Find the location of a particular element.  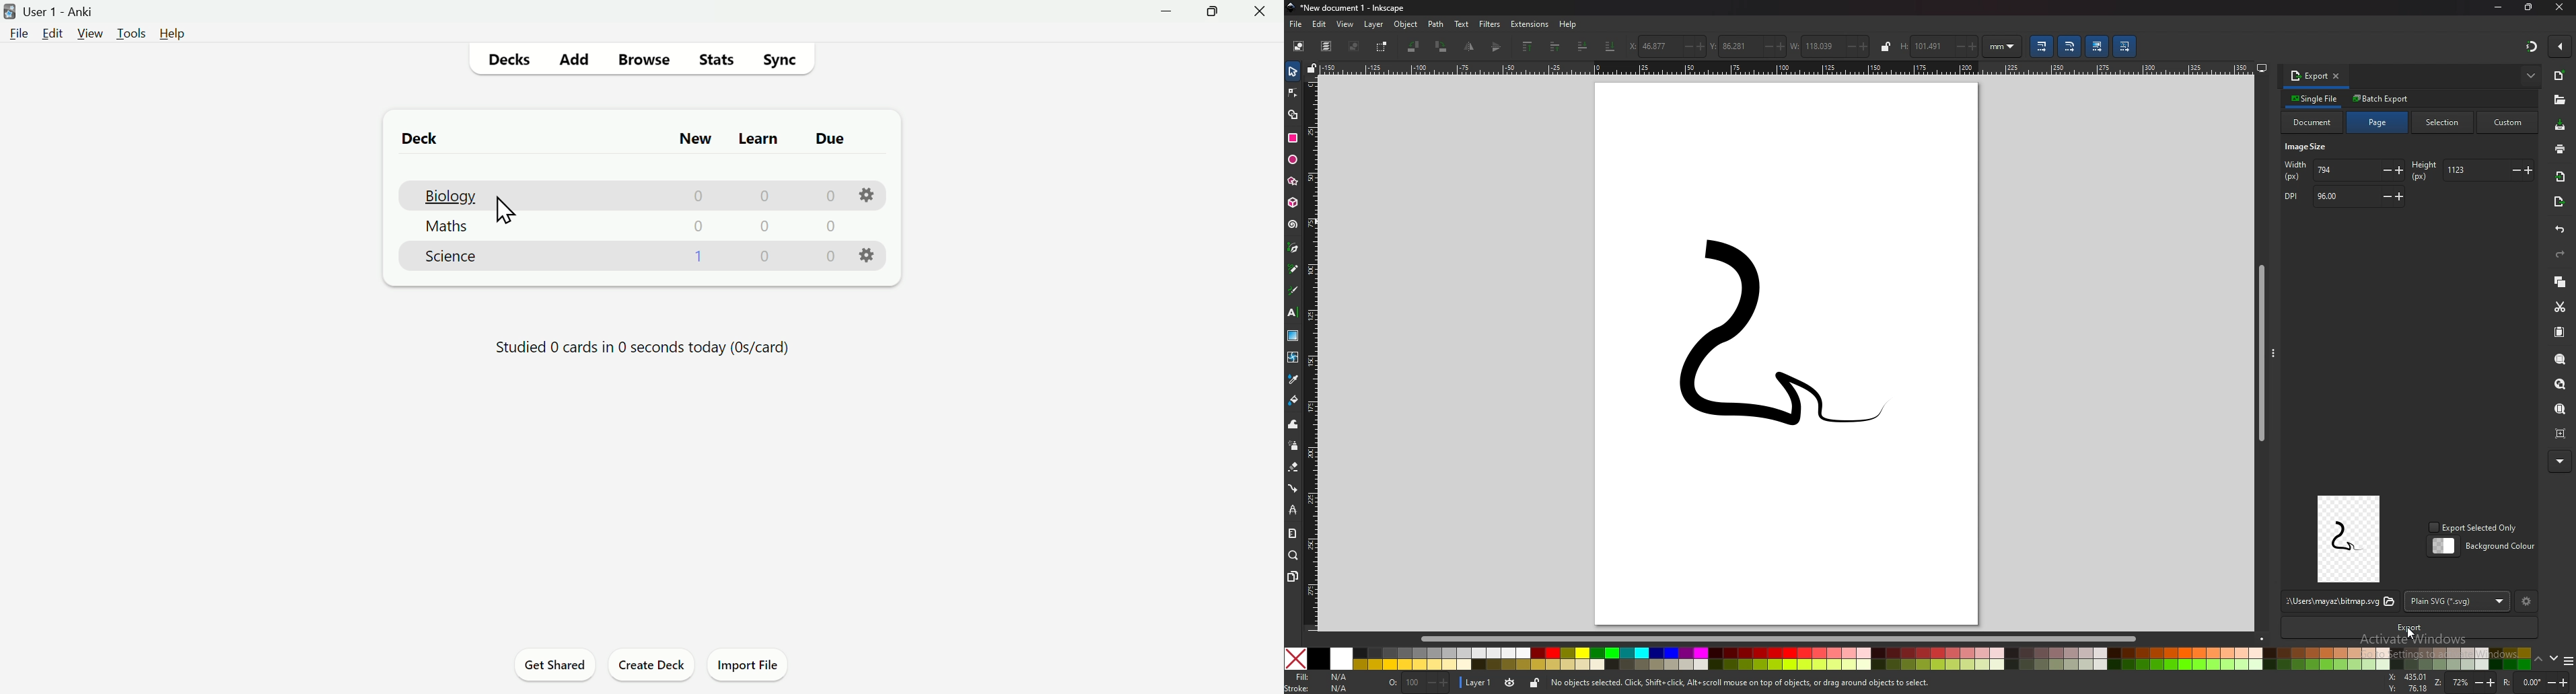

Browse is located at coordinates (642, 57).